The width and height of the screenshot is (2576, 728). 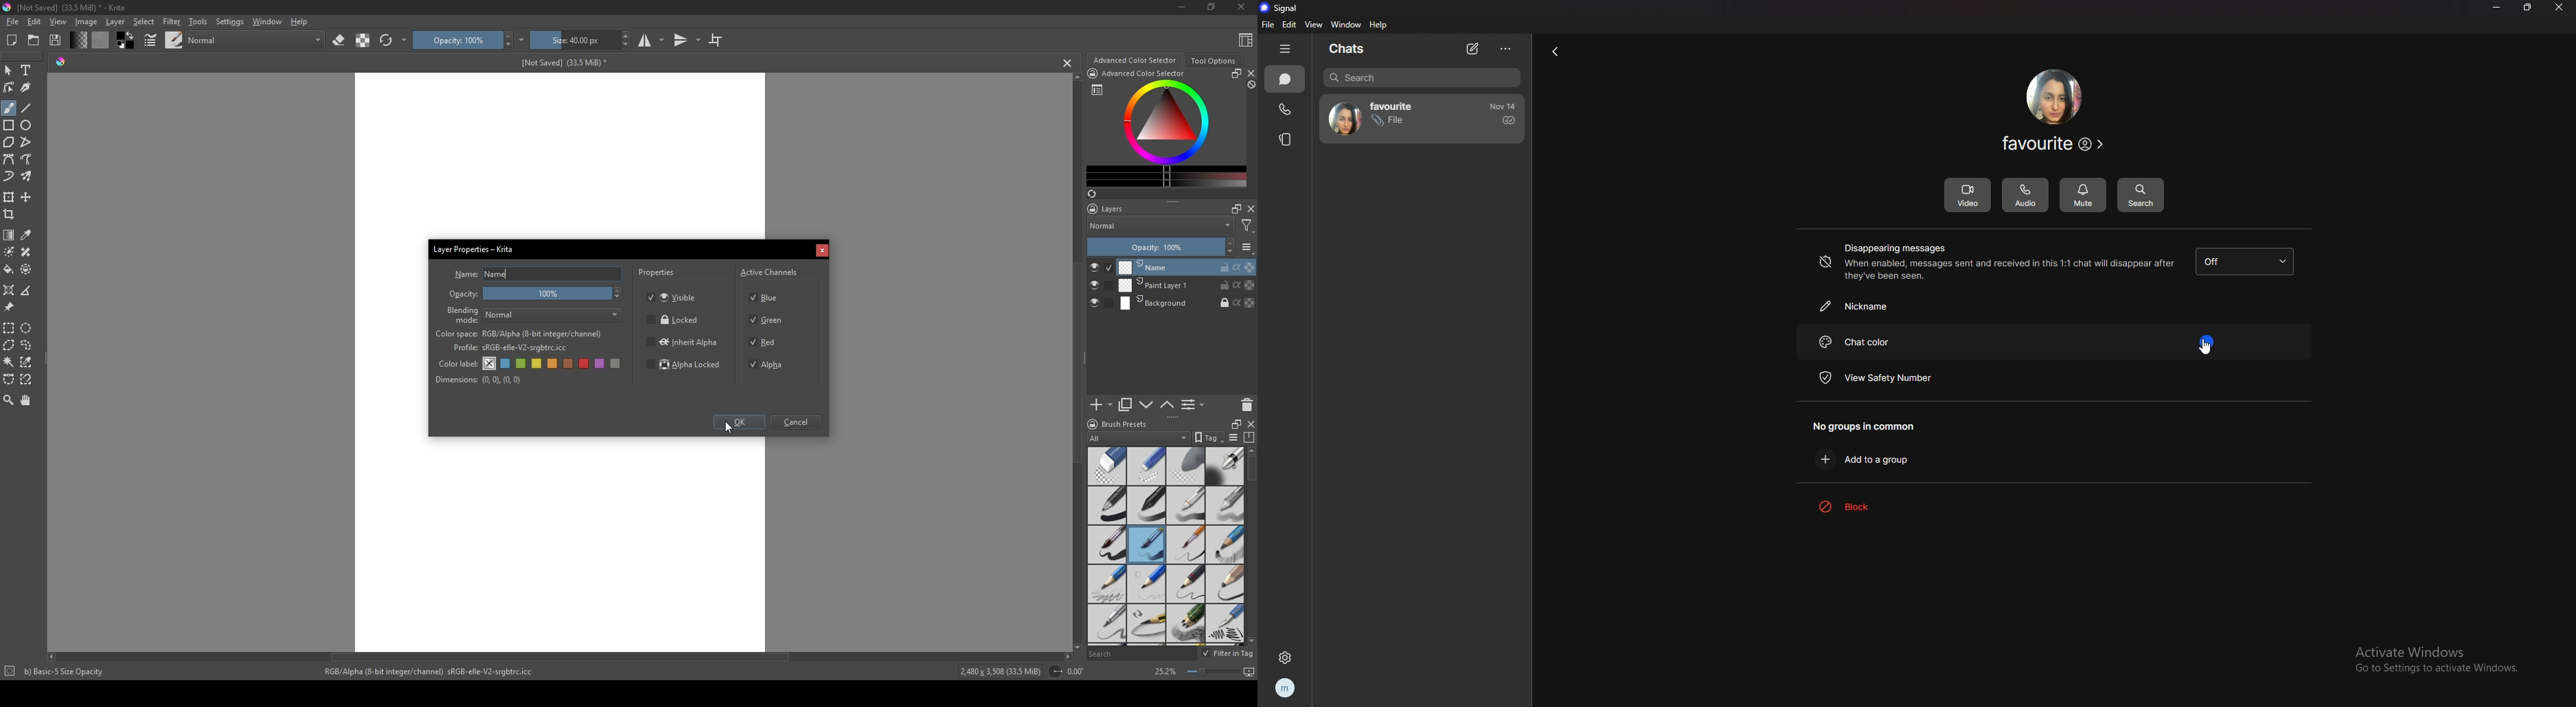 I want to click on similar color, so click(x=29, y=361).